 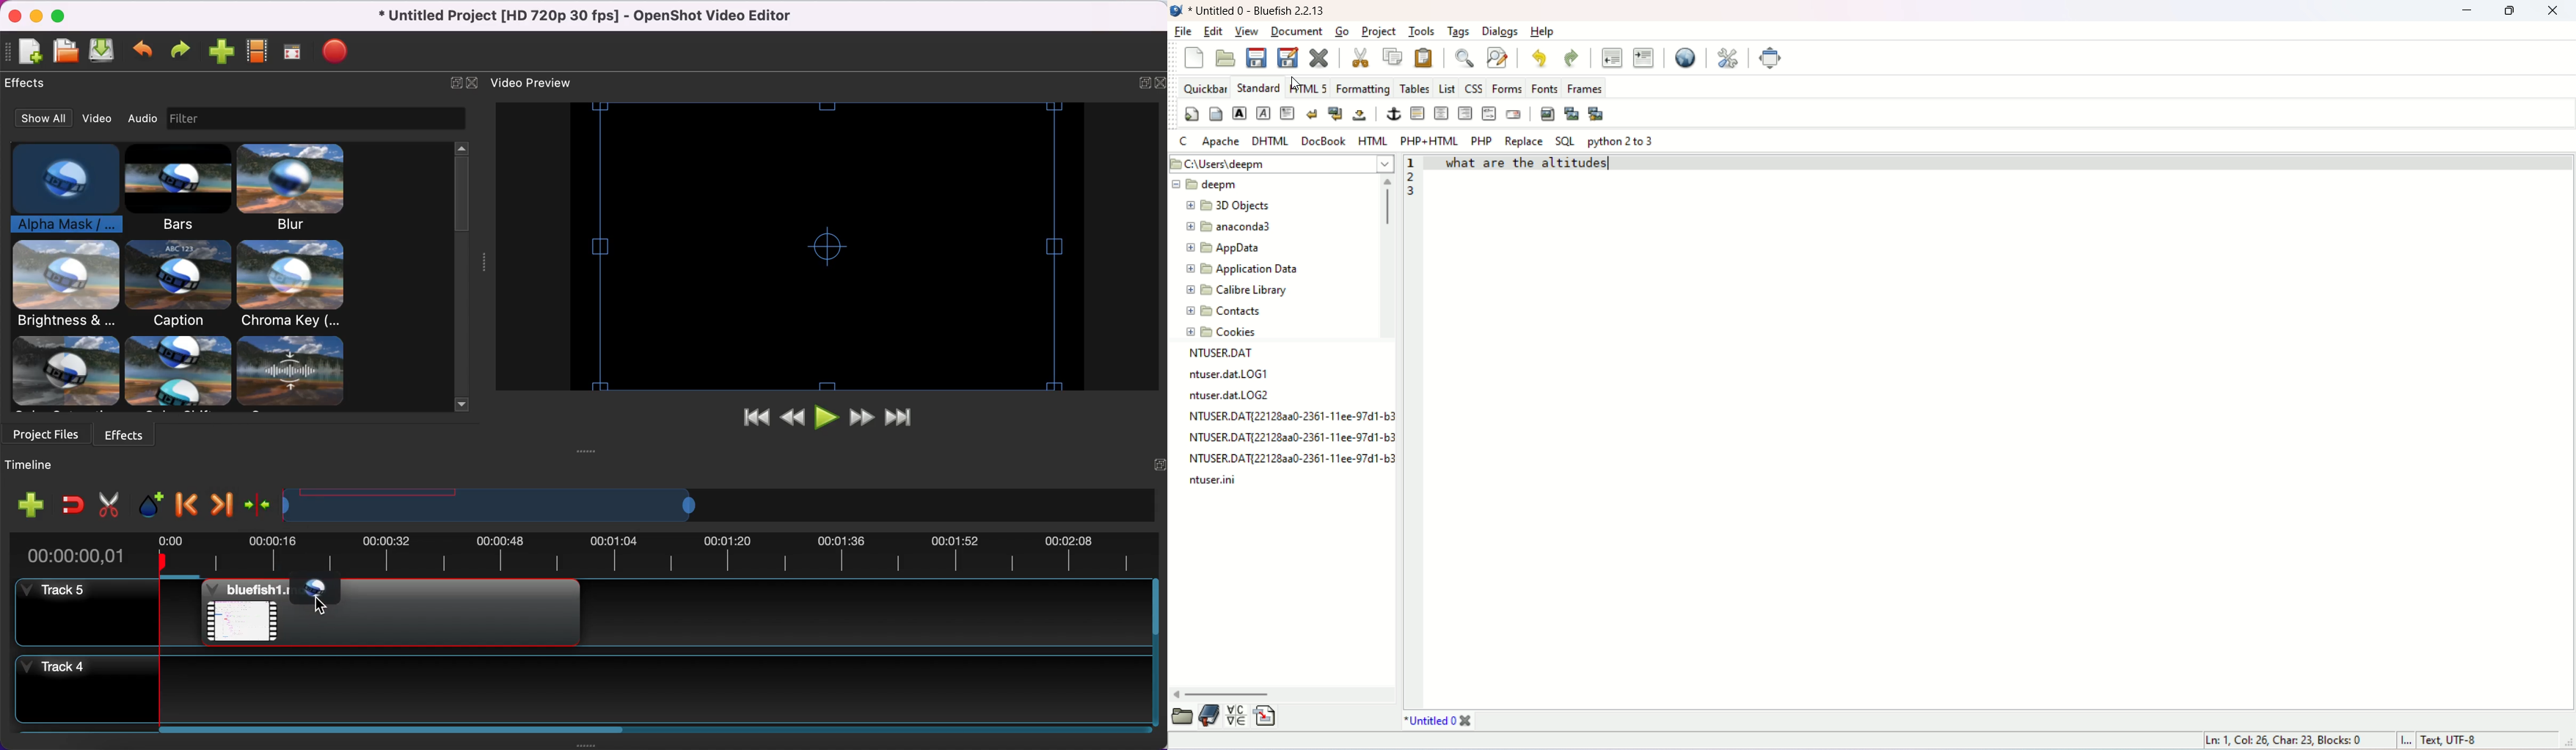 I want to click on cursor on text, so click(x=1609, y=163).